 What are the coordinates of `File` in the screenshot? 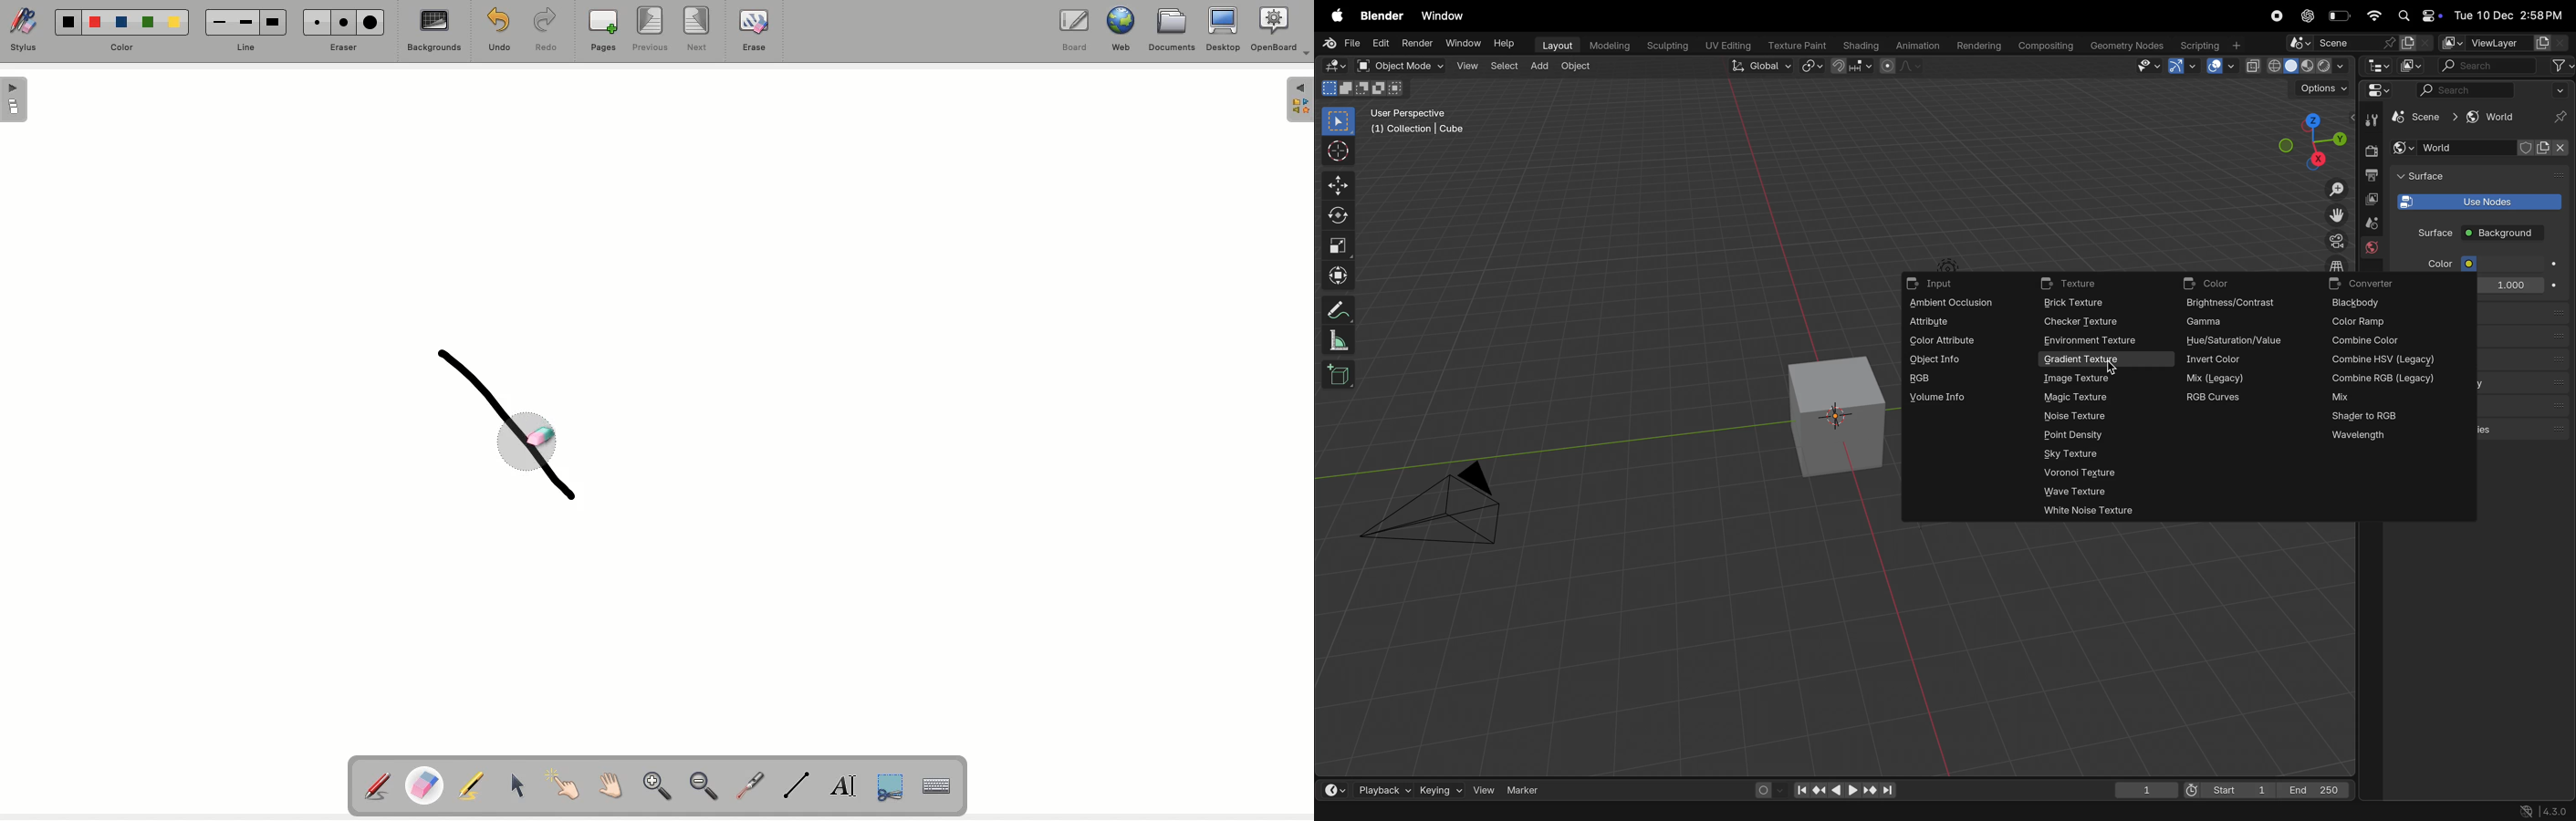 It's located at (1342, 44).